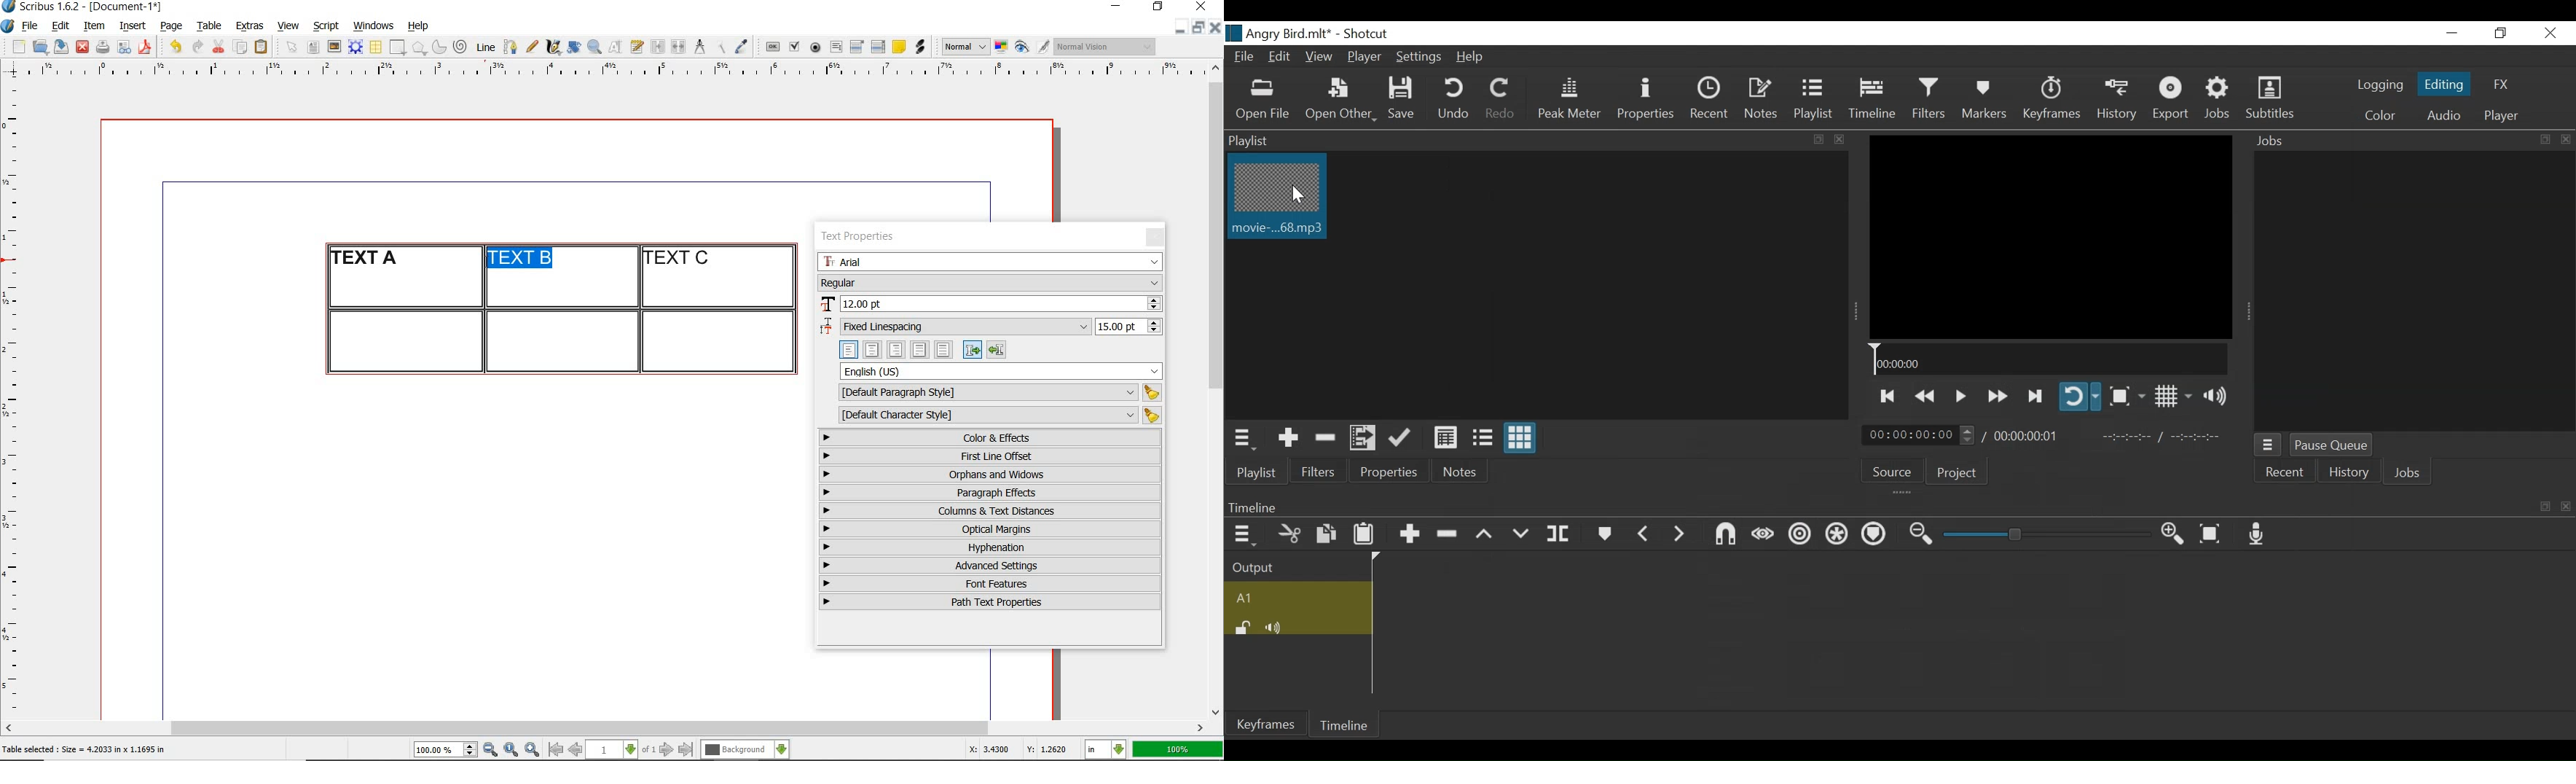 Image resolution: width=2576 pixels, height=784 pixels. I want to click on font size, so click(990, 305).